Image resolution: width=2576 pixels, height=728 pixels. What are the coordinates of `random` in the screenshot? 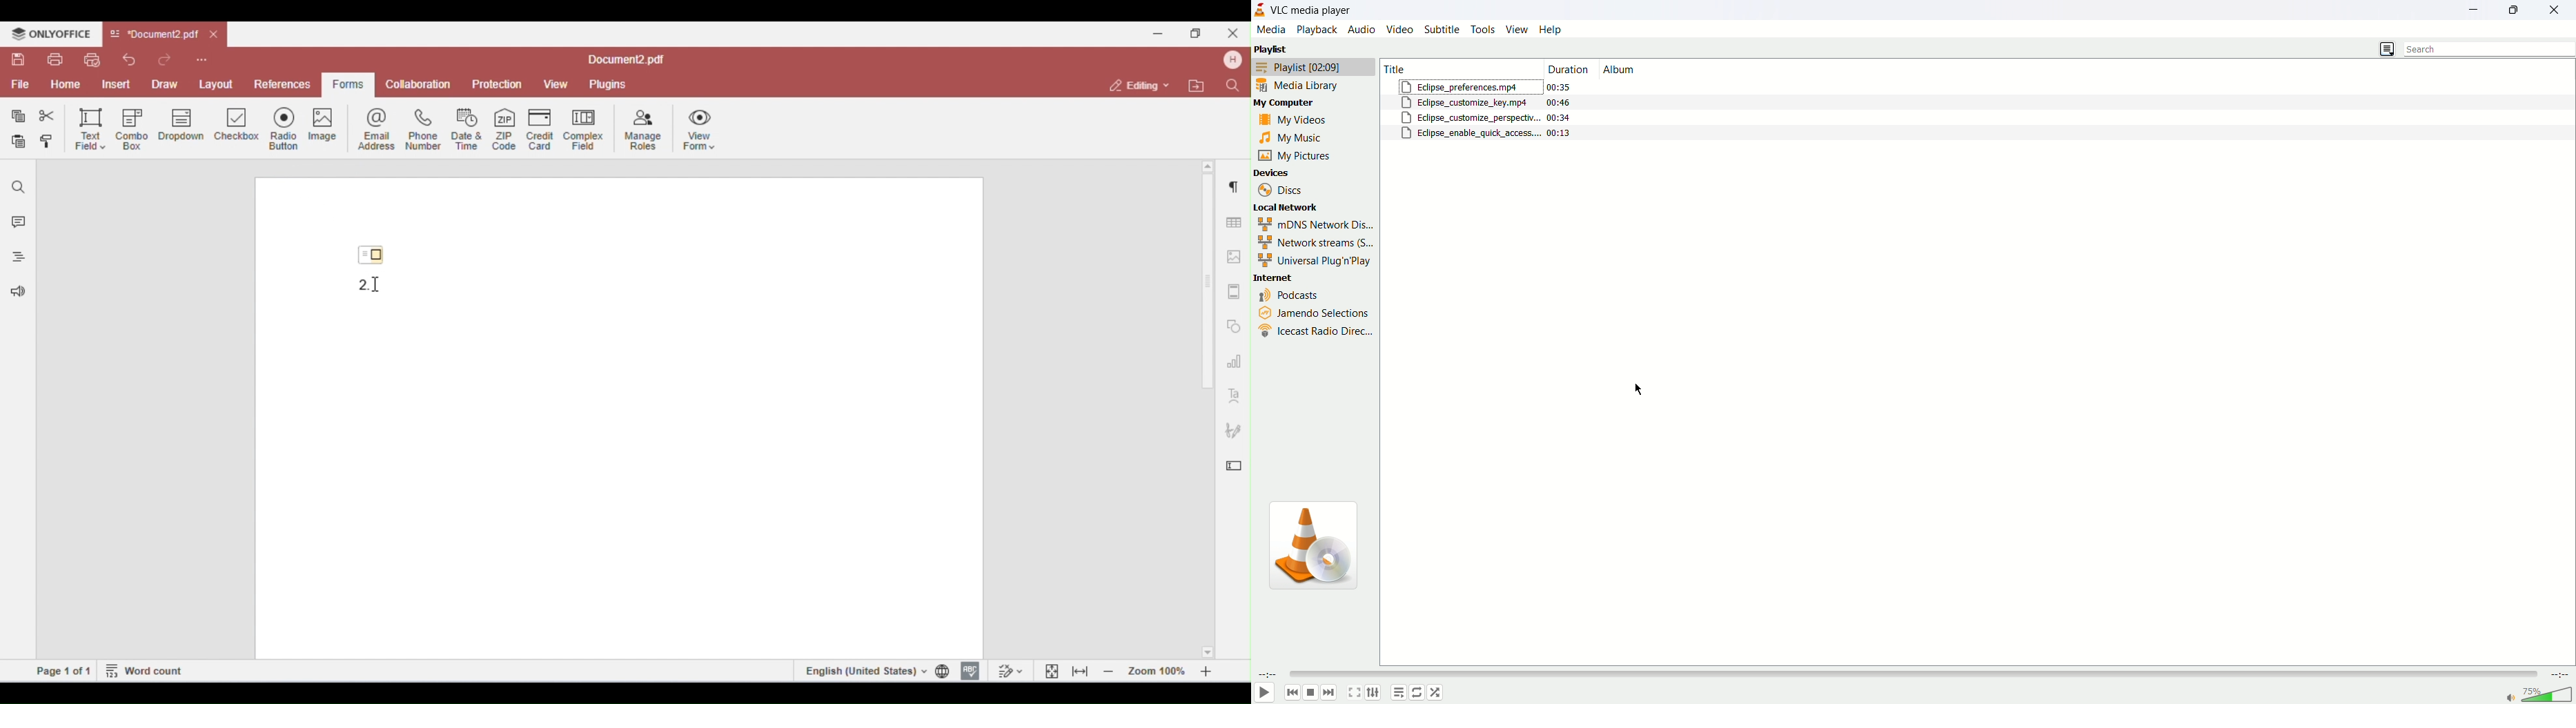 It's located at (1435, 692).